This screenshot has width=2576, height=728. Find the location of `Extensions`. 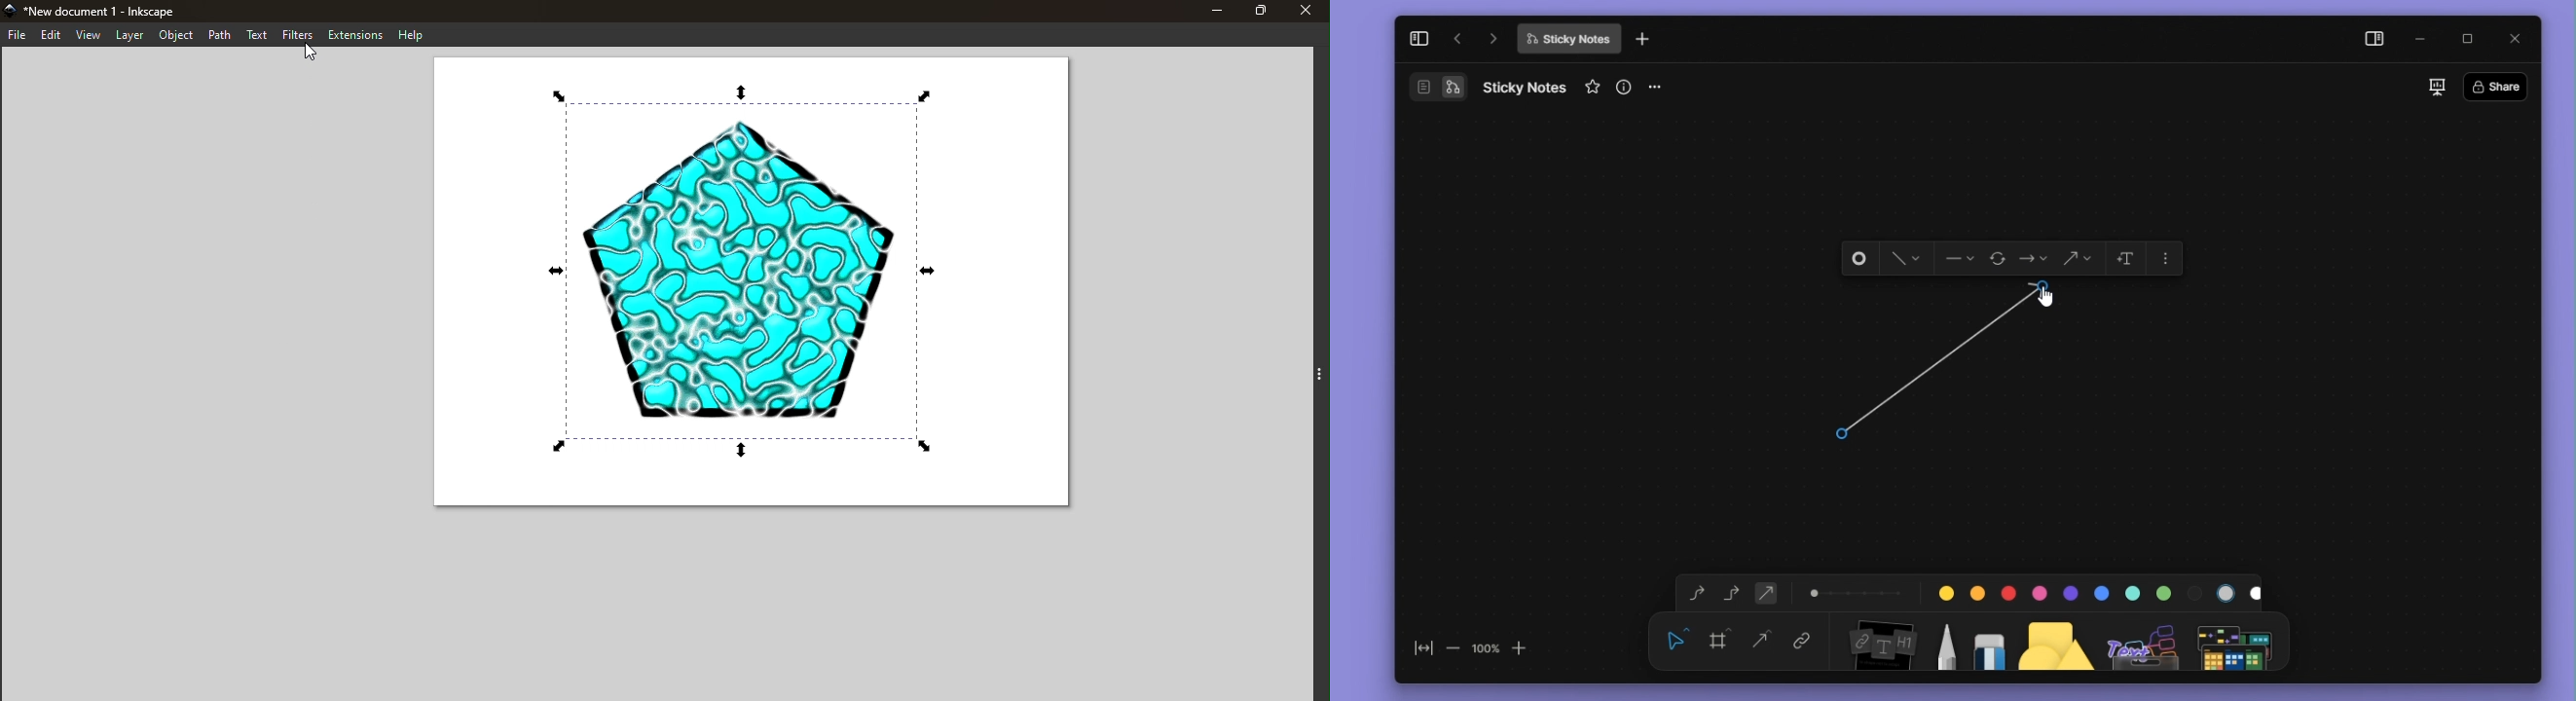

Extensions is located at coordinates (356, 33).